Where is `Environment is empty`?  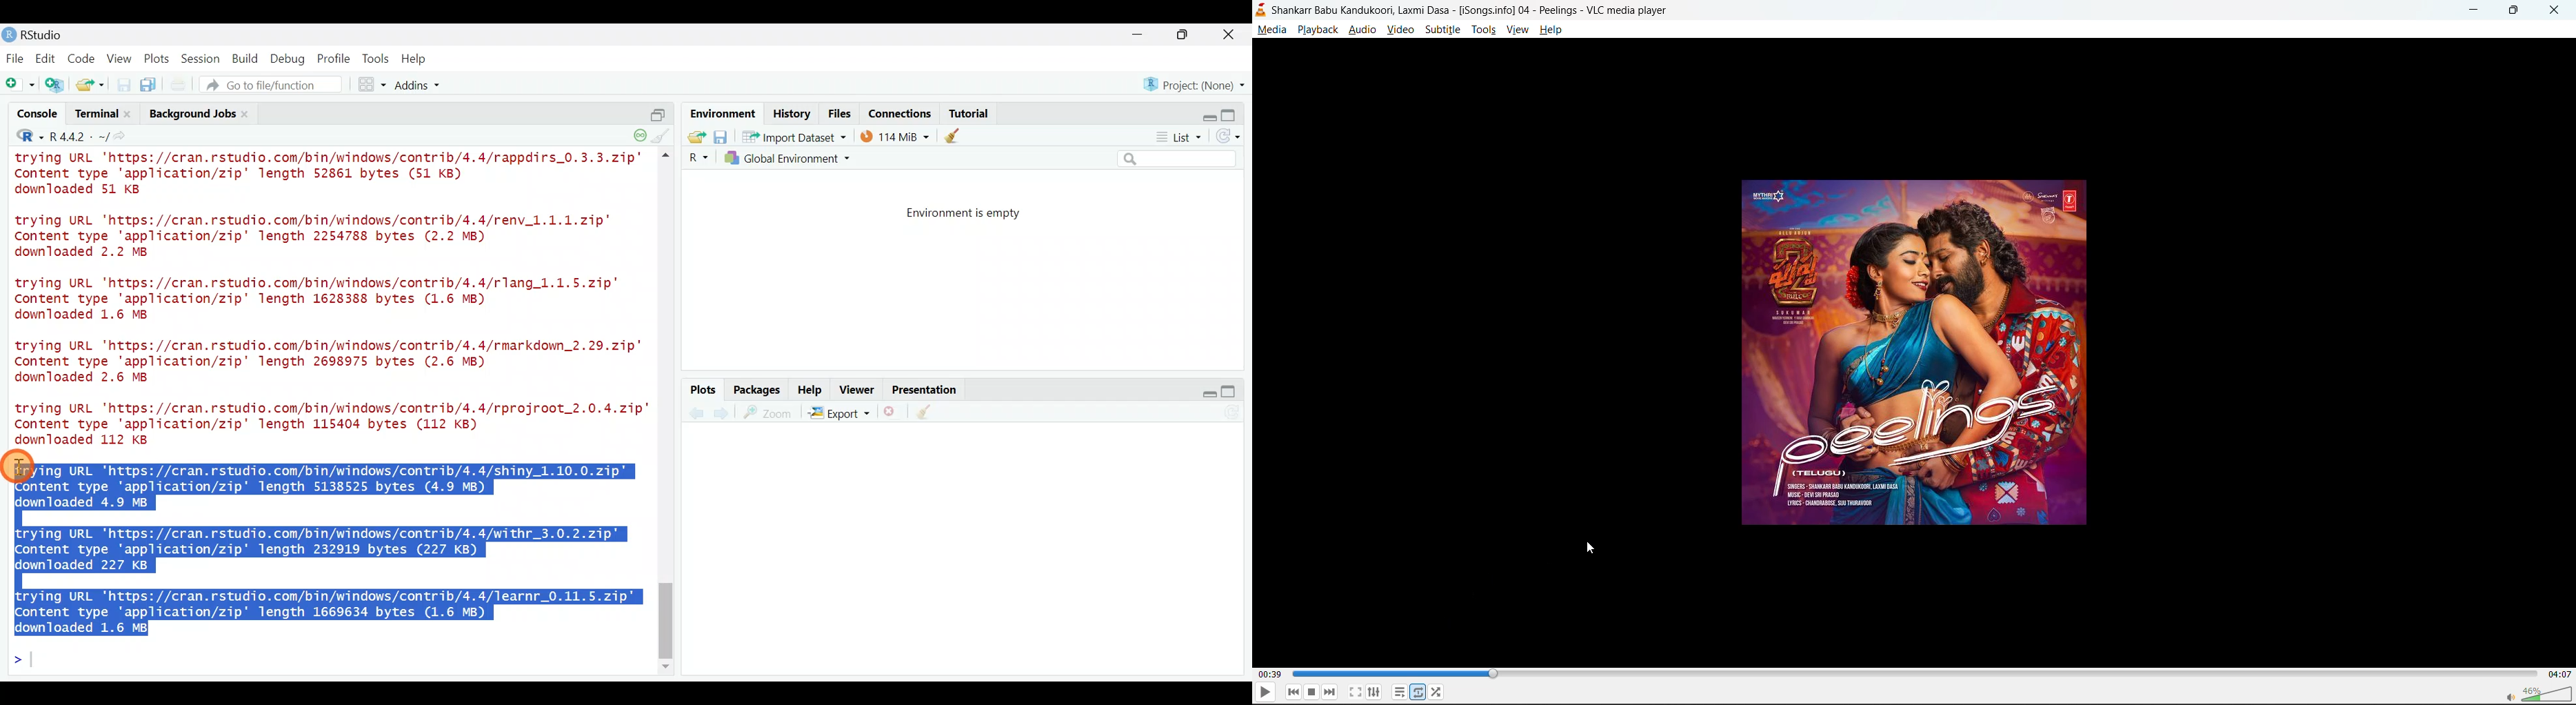
Environment is empty is located at coordinates (975, 213).